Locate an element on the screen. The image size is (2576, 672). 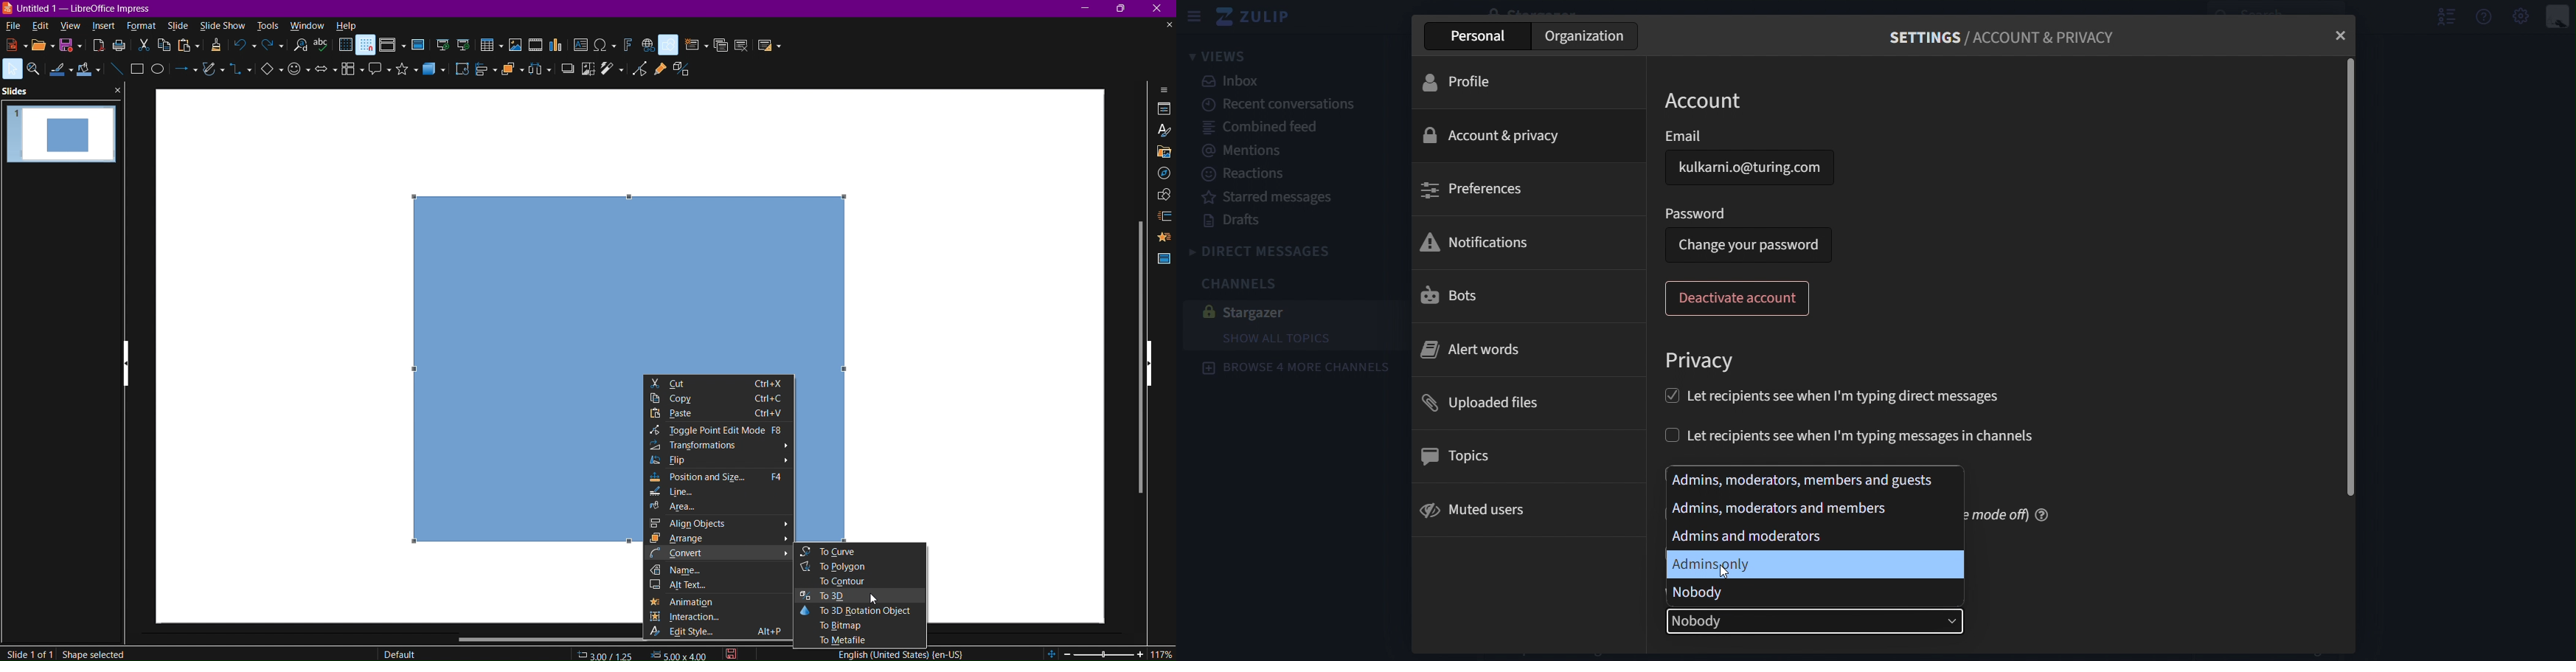
Insert Text Box is located at coordinates (583, 45).